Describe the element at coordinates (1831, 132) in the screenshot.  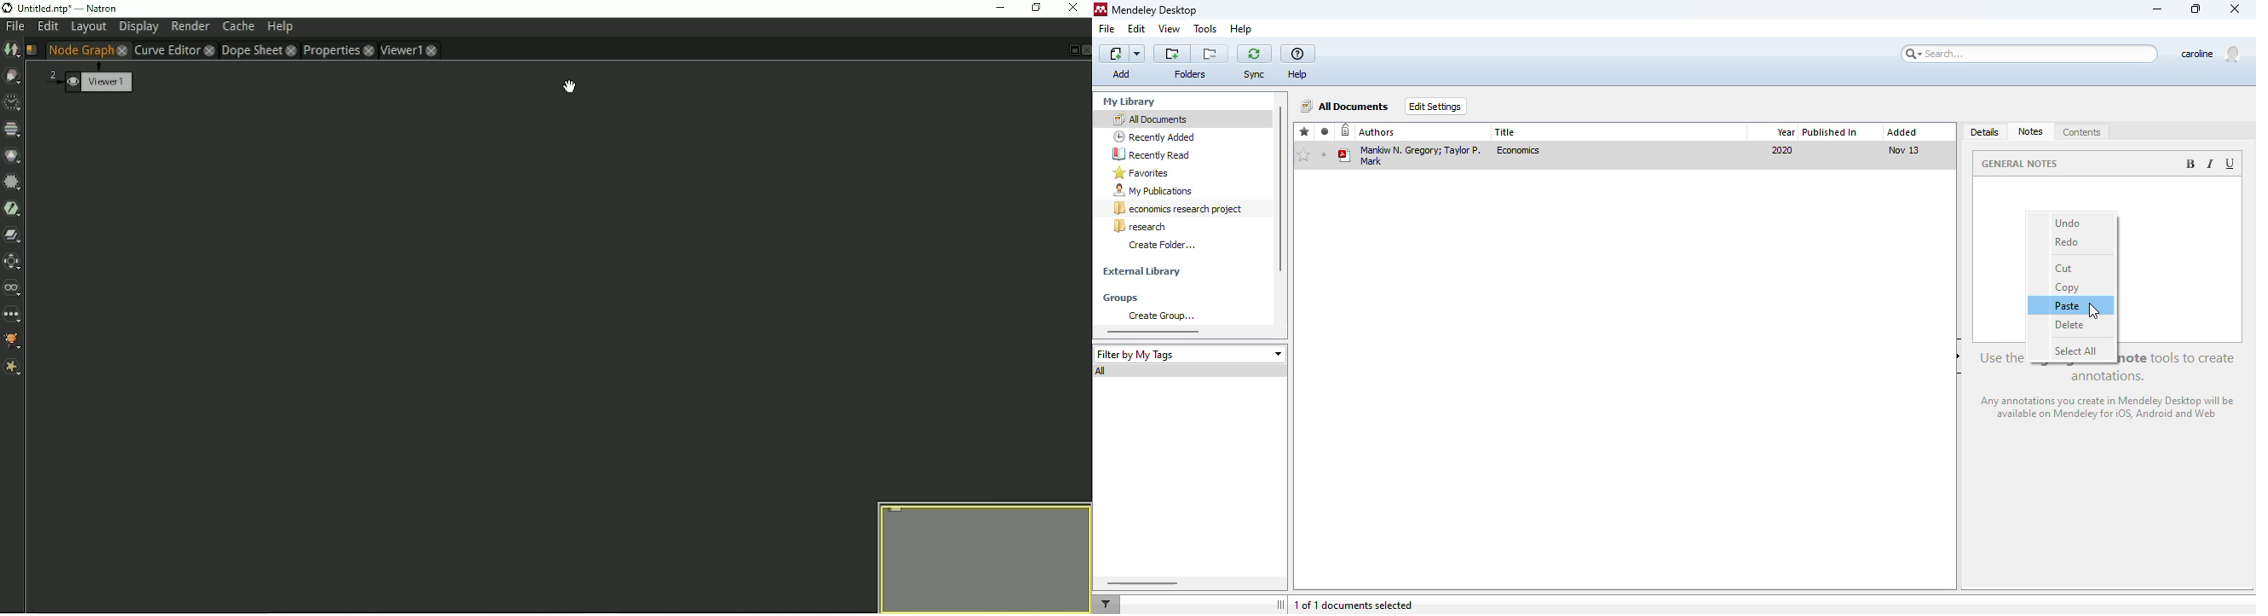
I see `published in` at that location.